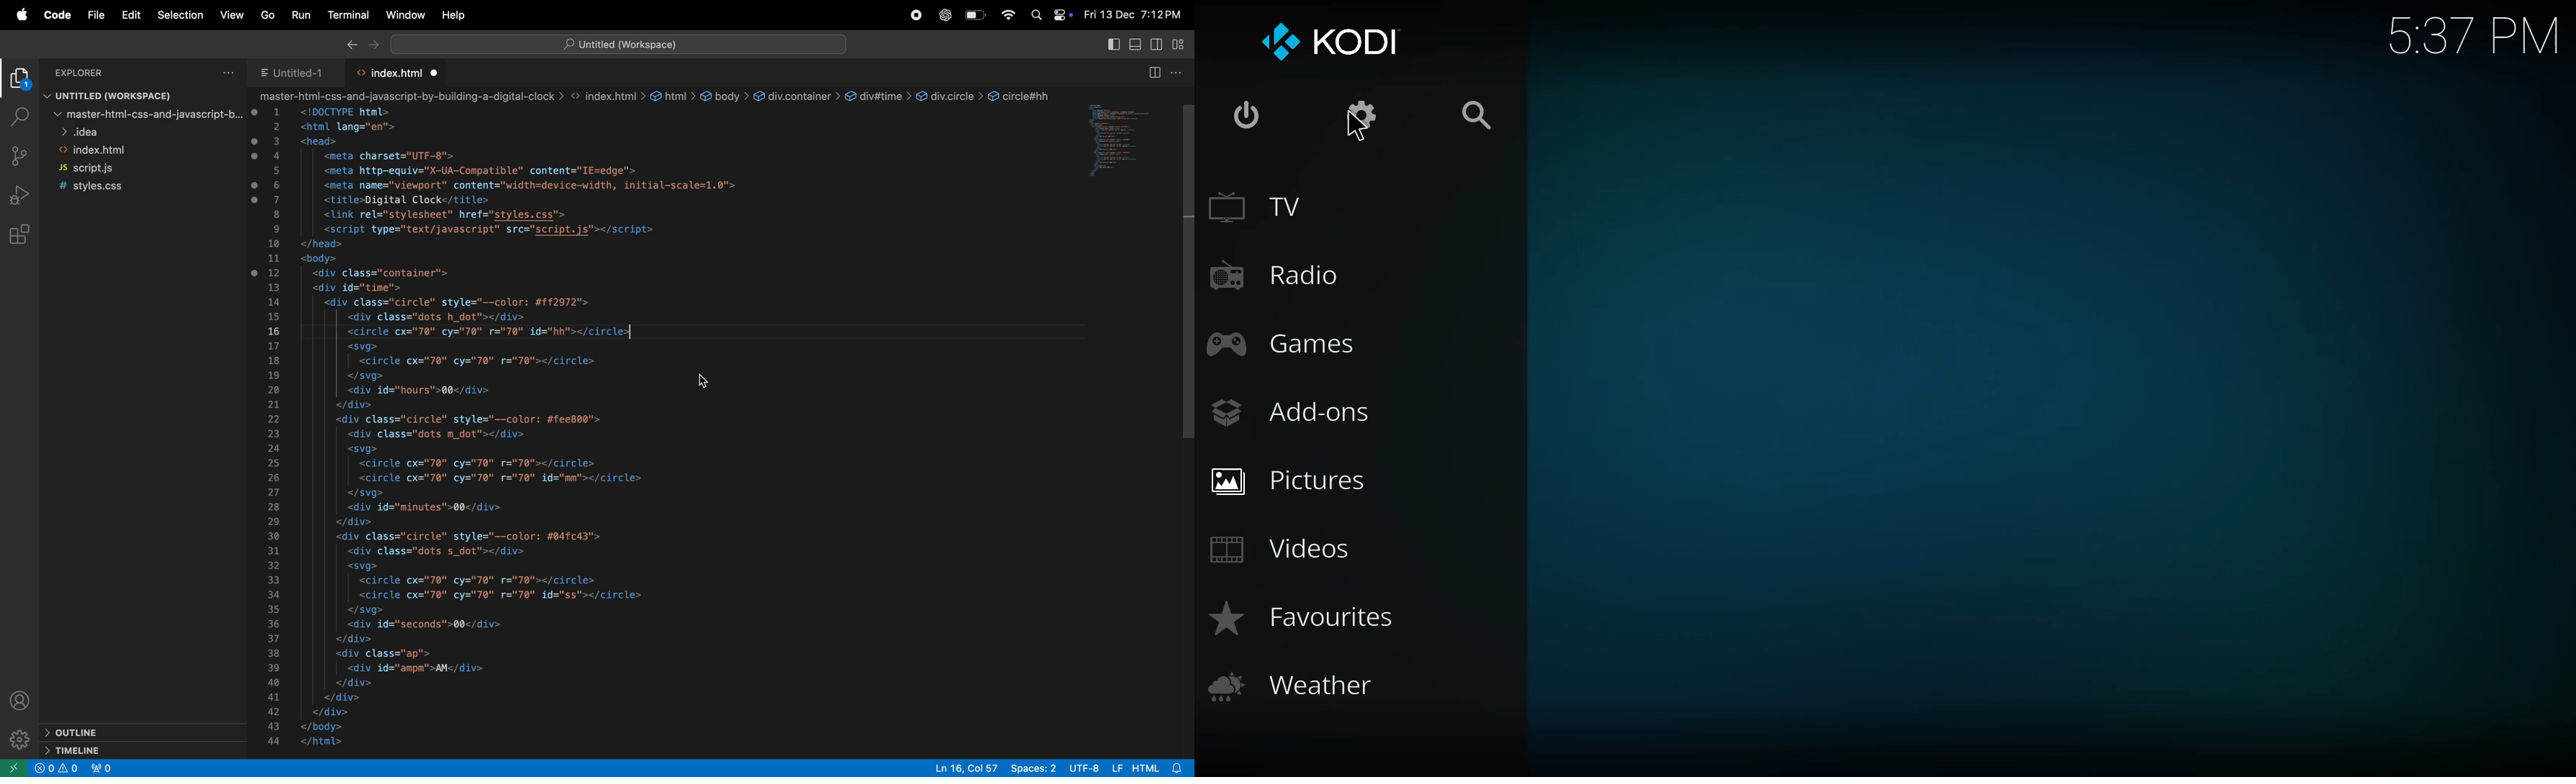 Image resolution: width=2576 pixels, height=784 pixels. Describe the element at coordinates (267, 13) in the screenshot. I see `GO` at that location.